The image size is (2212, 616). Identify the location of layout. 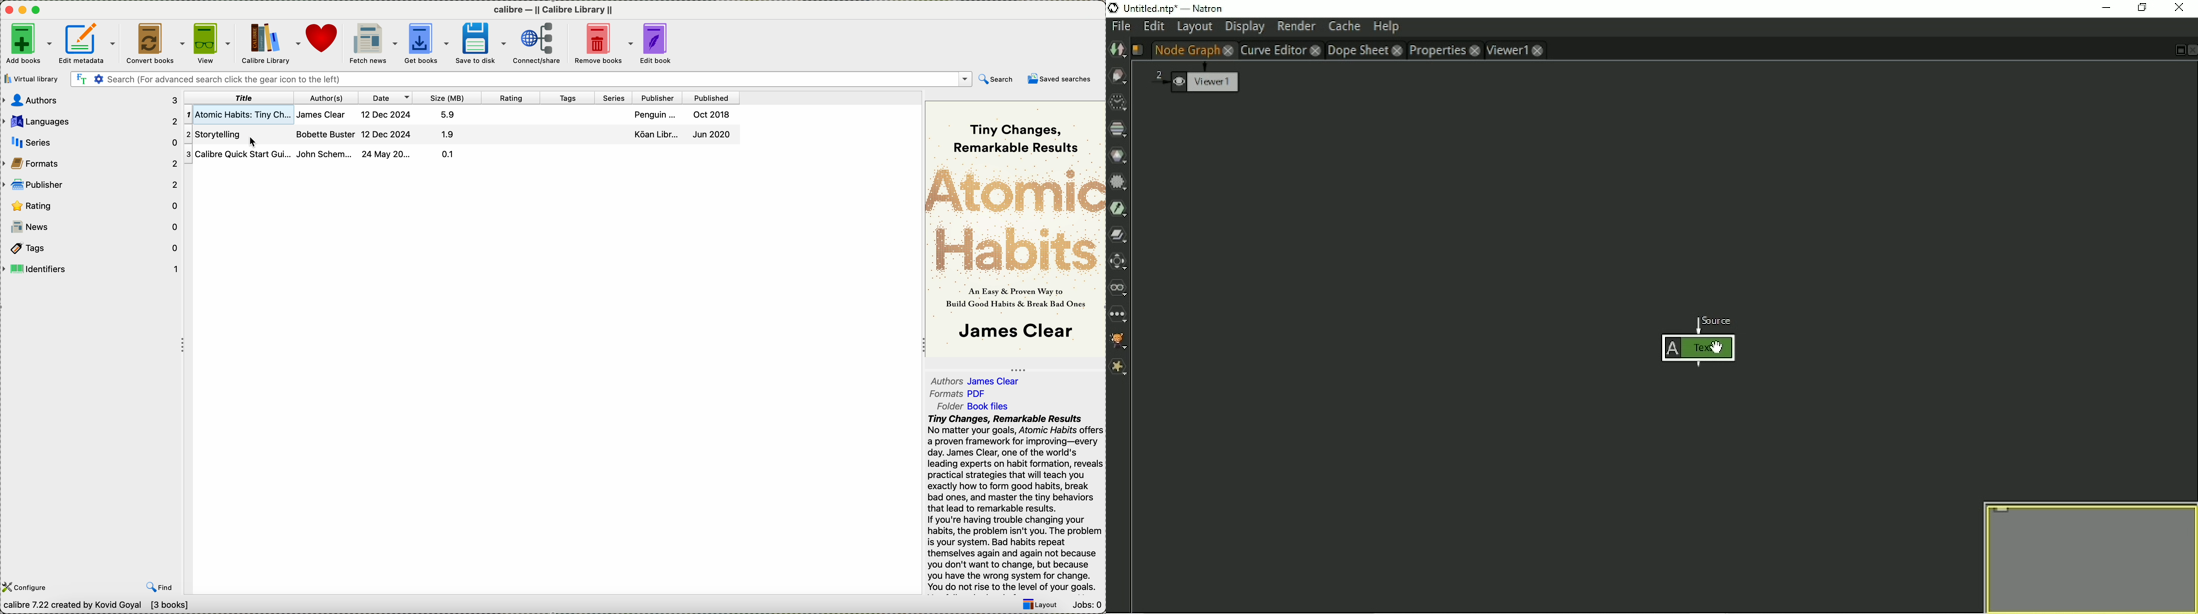
(1038, 604).